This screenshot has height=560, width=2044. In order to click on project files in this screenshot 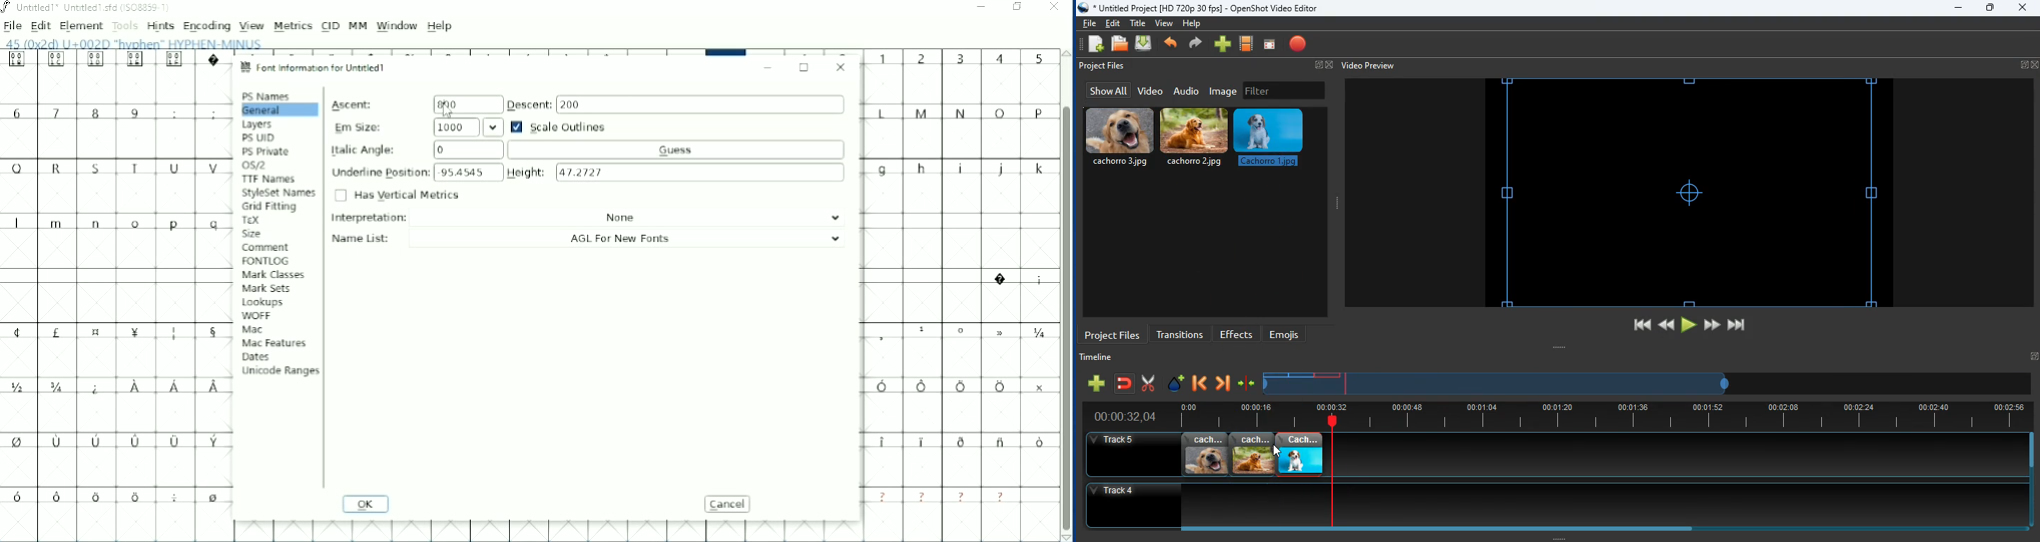, I will do `click(1113, 334)`.